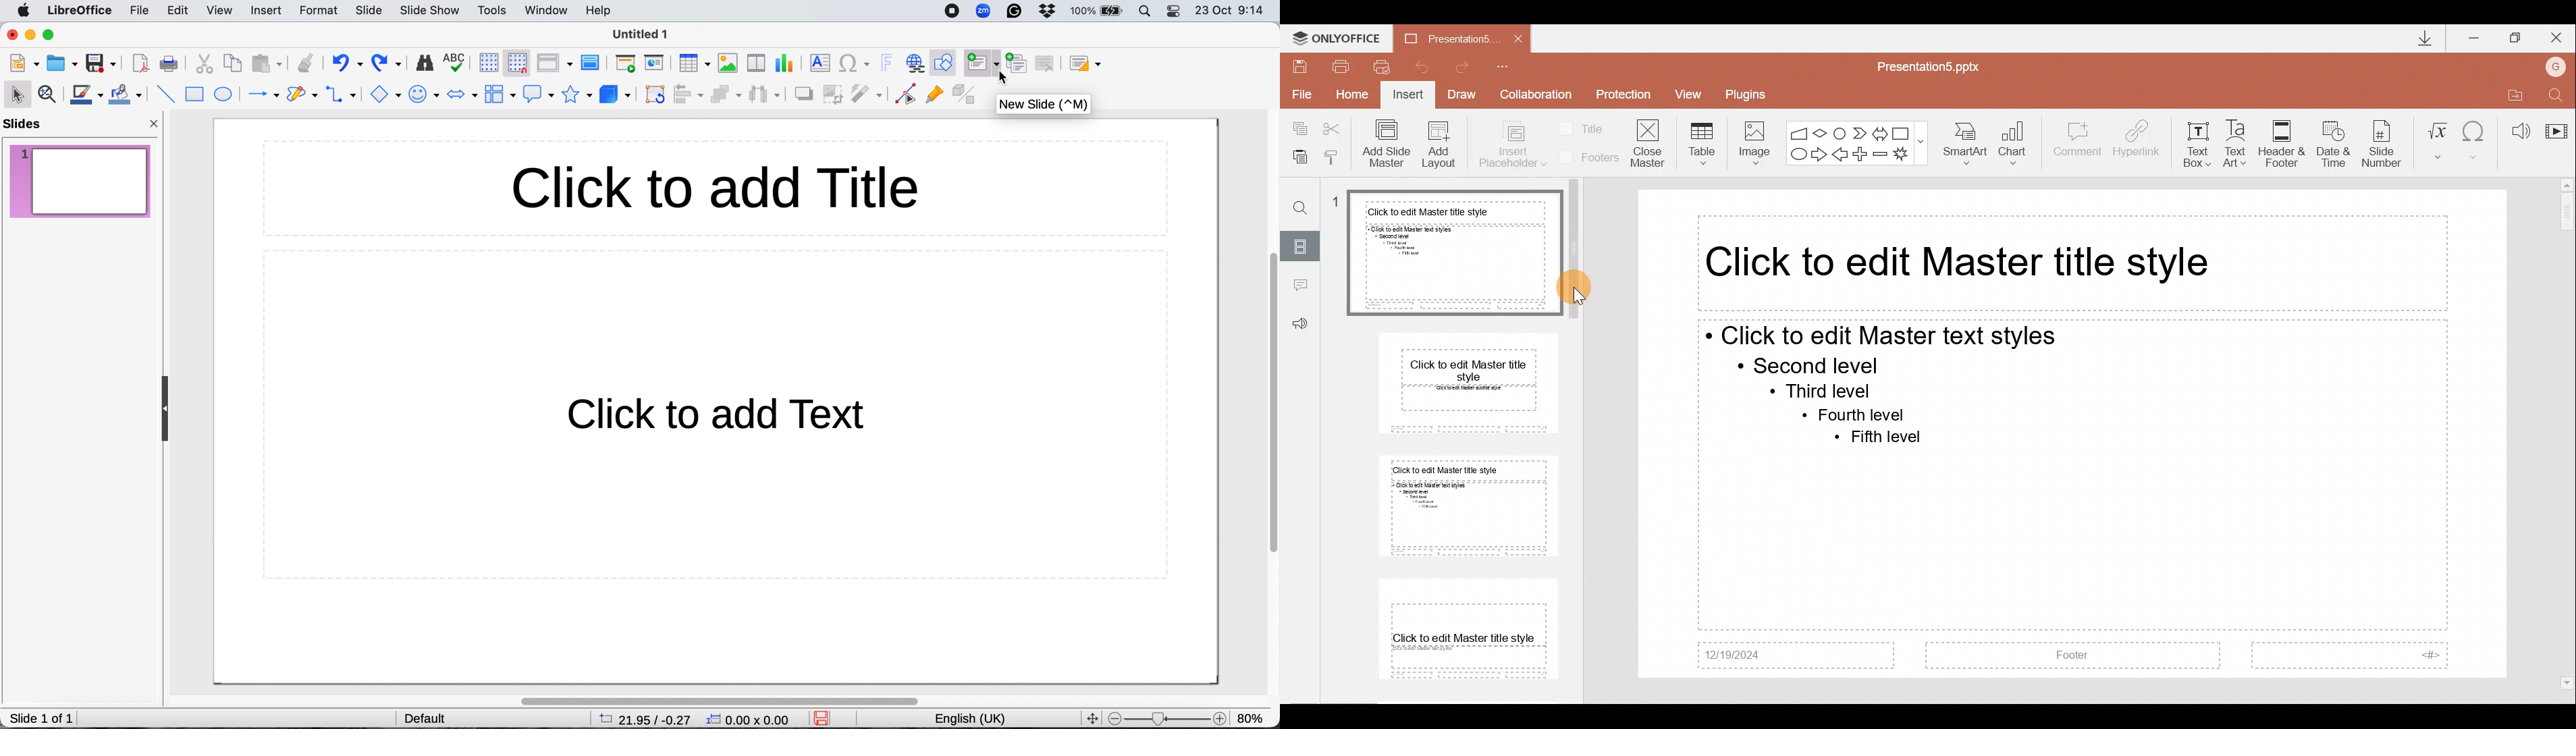  I want to click on zoom, so click(985, 12).